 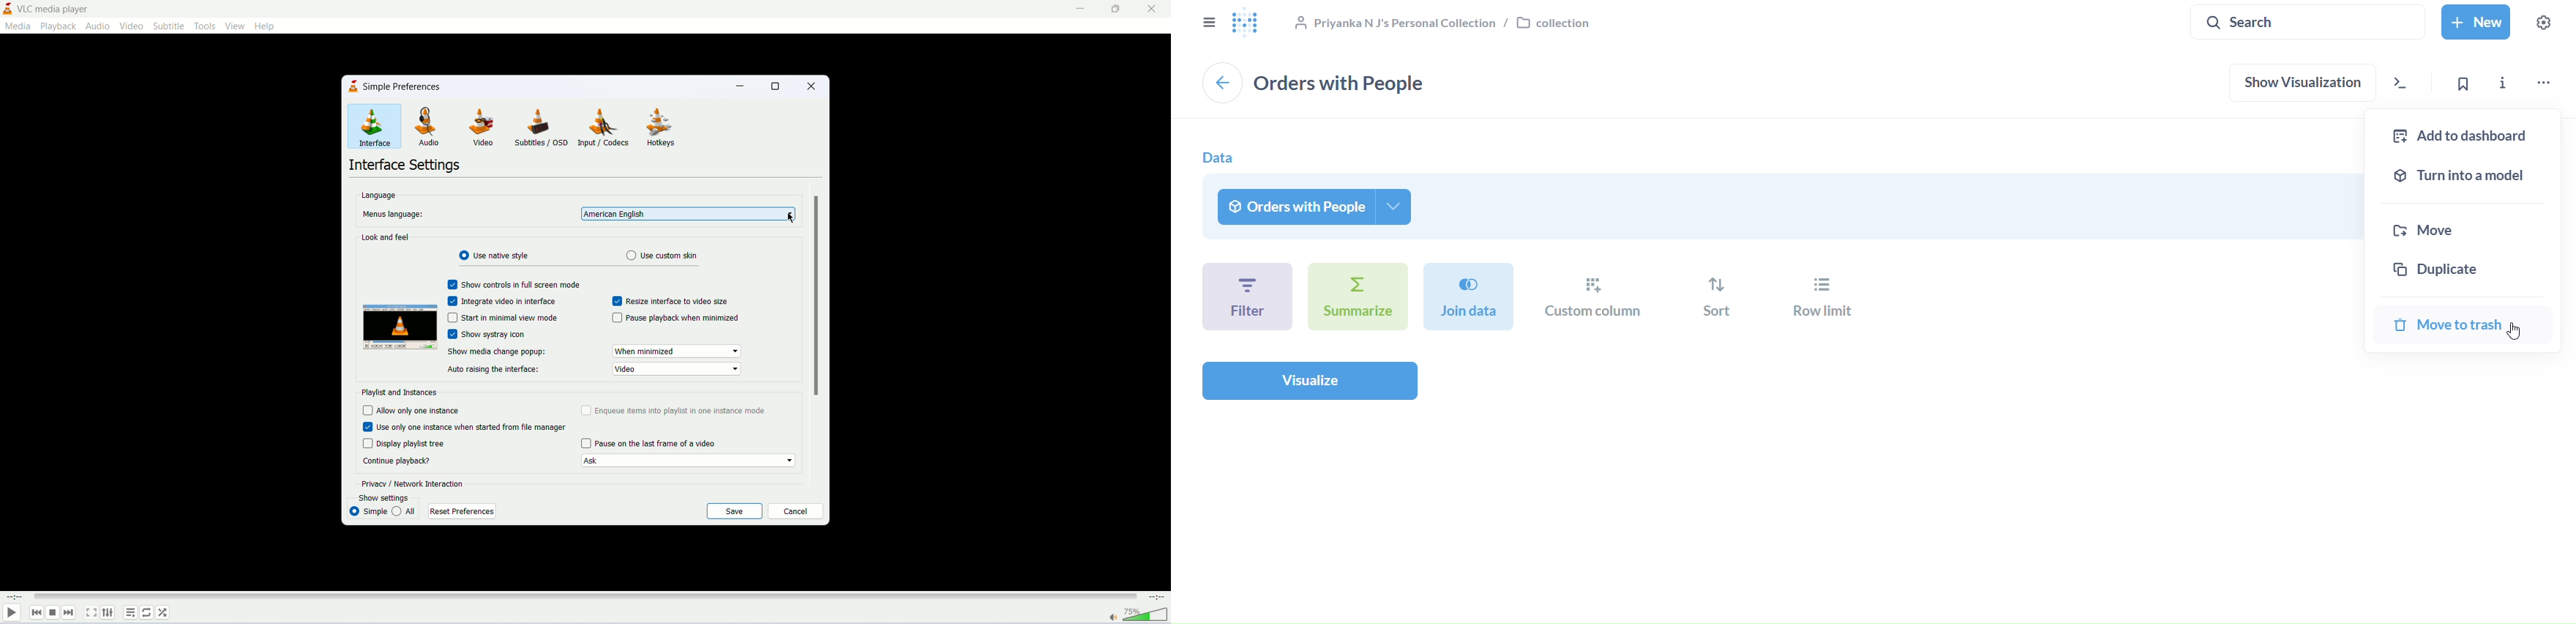 I want to click on back, so click(x=1221, y=83).